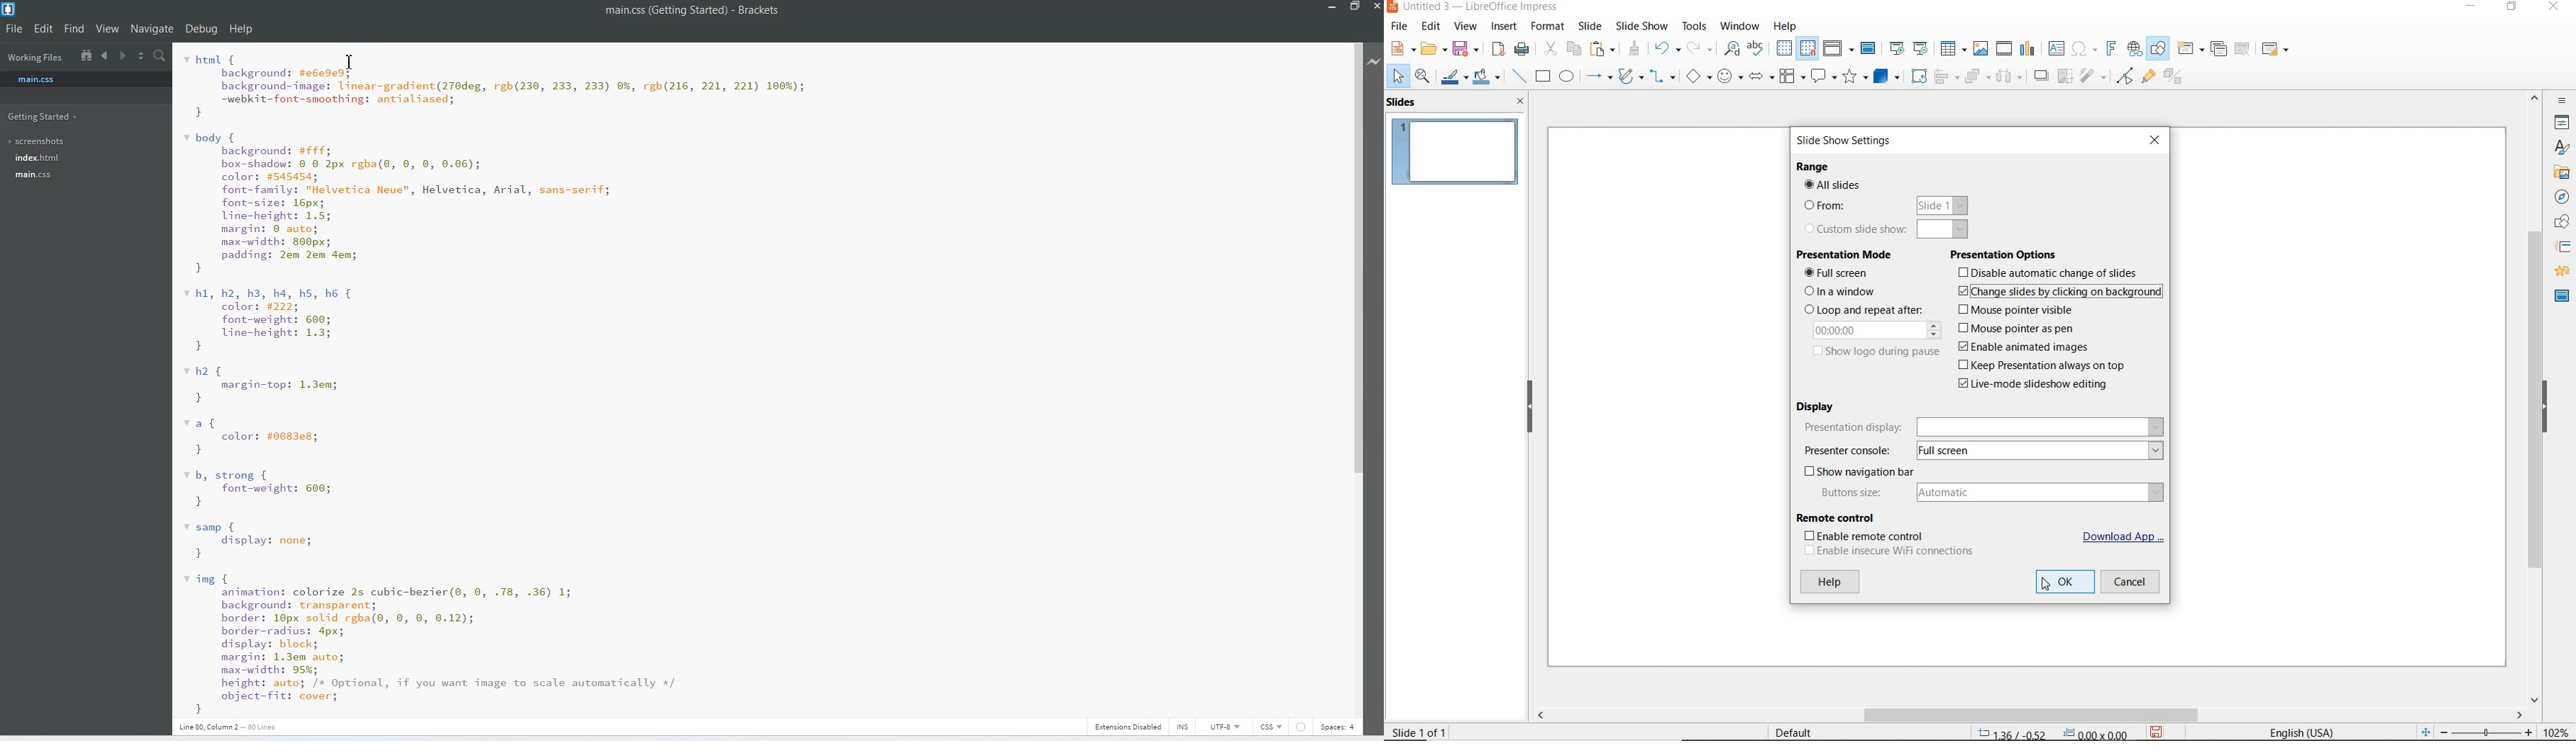 The width and height of the screenshot is (2576, 756). What do you see at coordinates (1642, 26) in the screenshot?
I see `SLIDESHOW` at bounding box center [1642, 26].